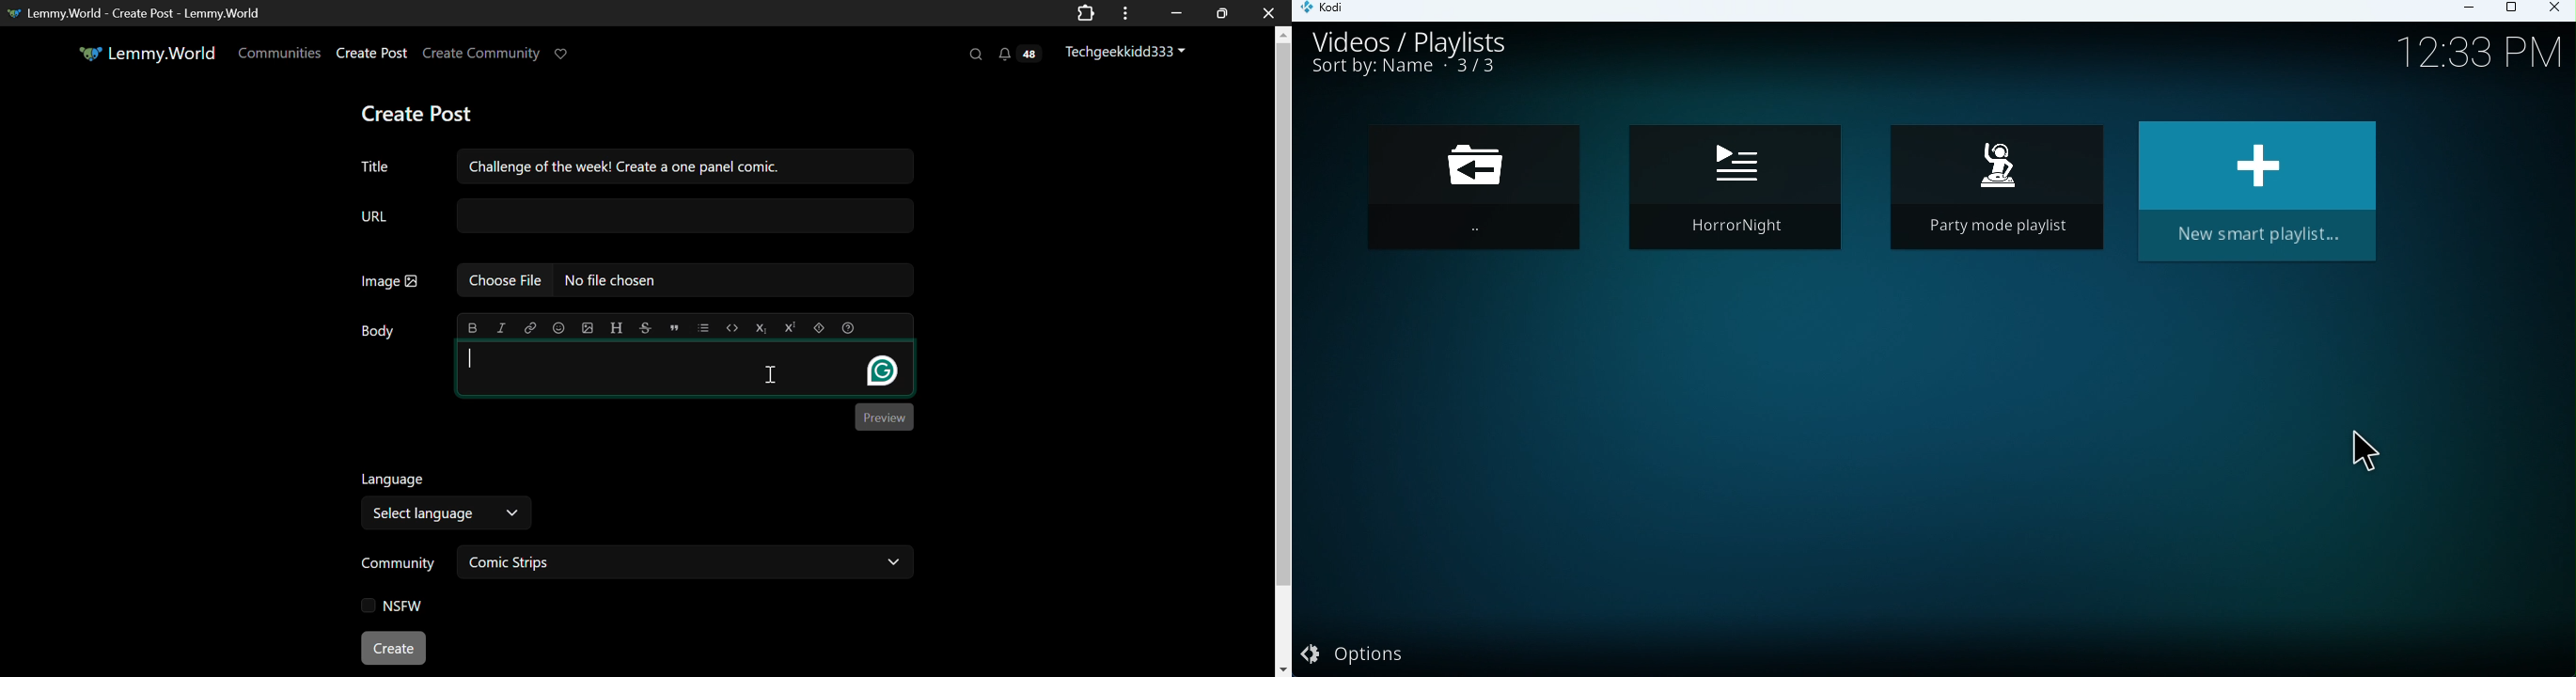 Image resolution: width=2576 pixels, height=700 pixels. What do you see at coordinates (147, 56) in the screenshot?
I see `Lemmy.World` at bounding box center [147, 56].